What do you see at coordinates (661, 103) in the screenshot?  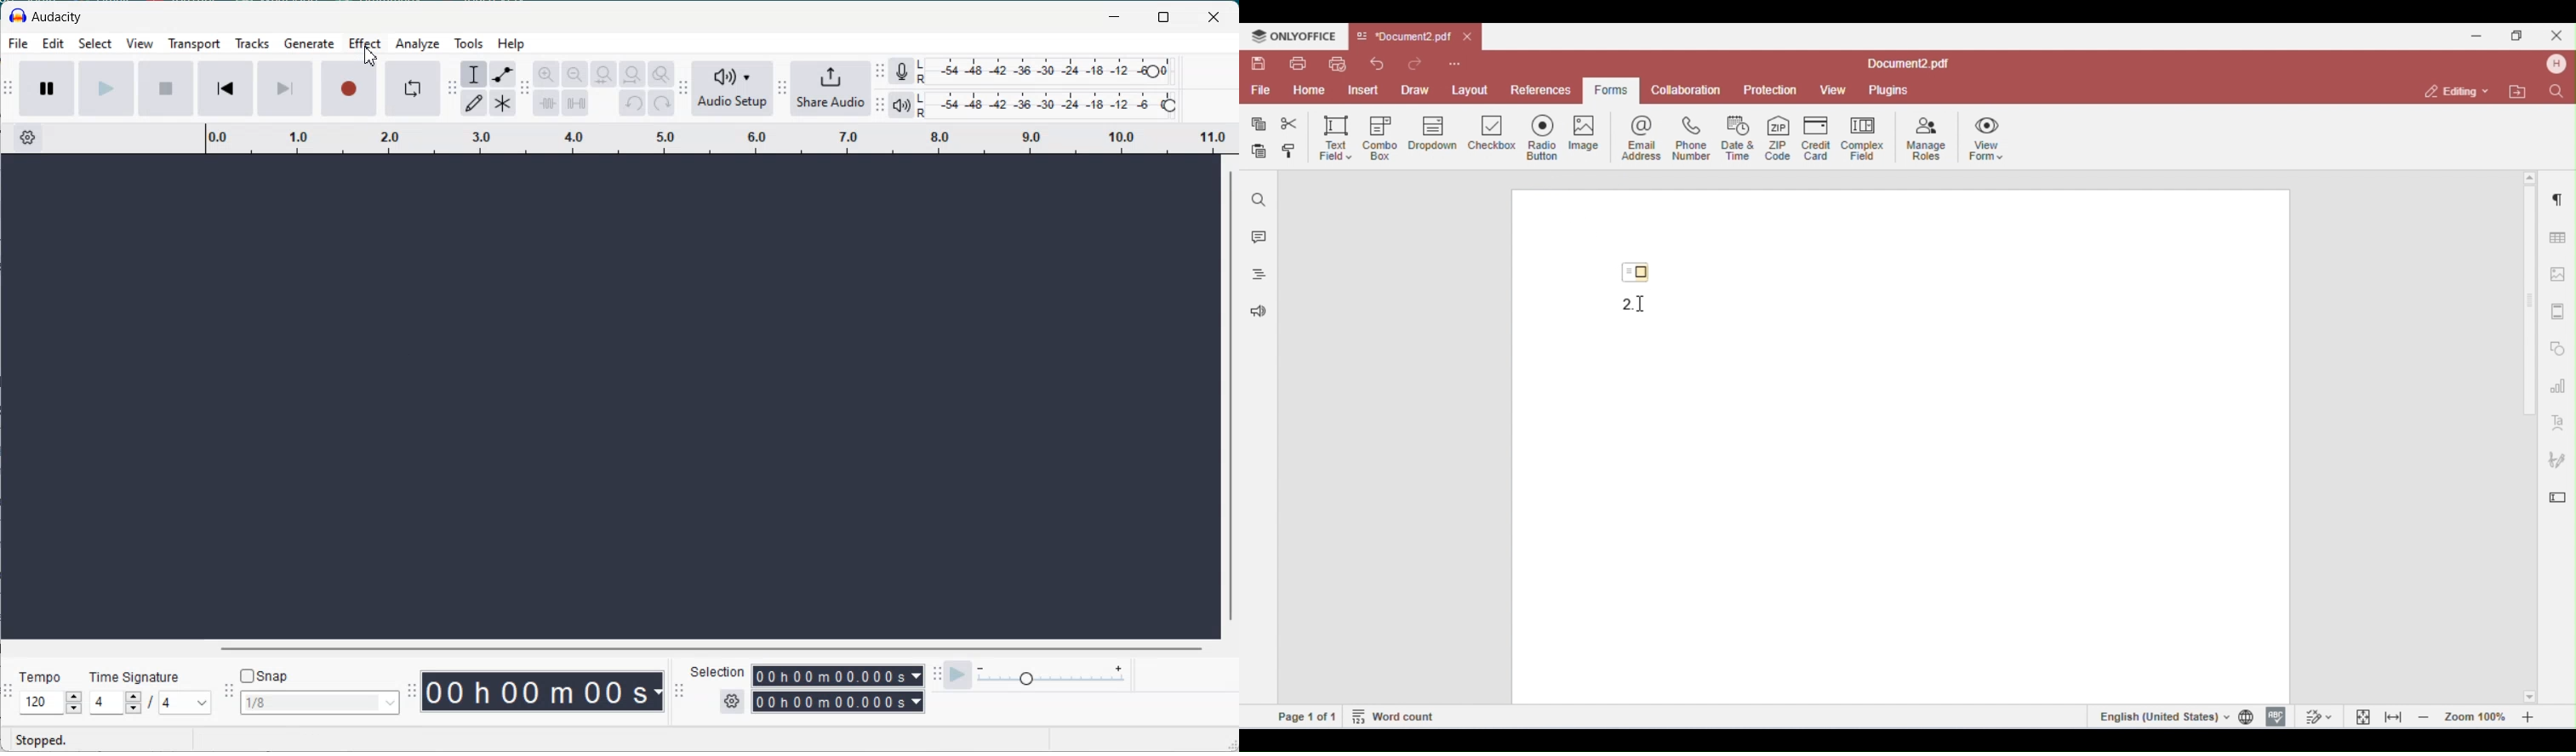 I see `Redo` at bounding box center [661, 103].